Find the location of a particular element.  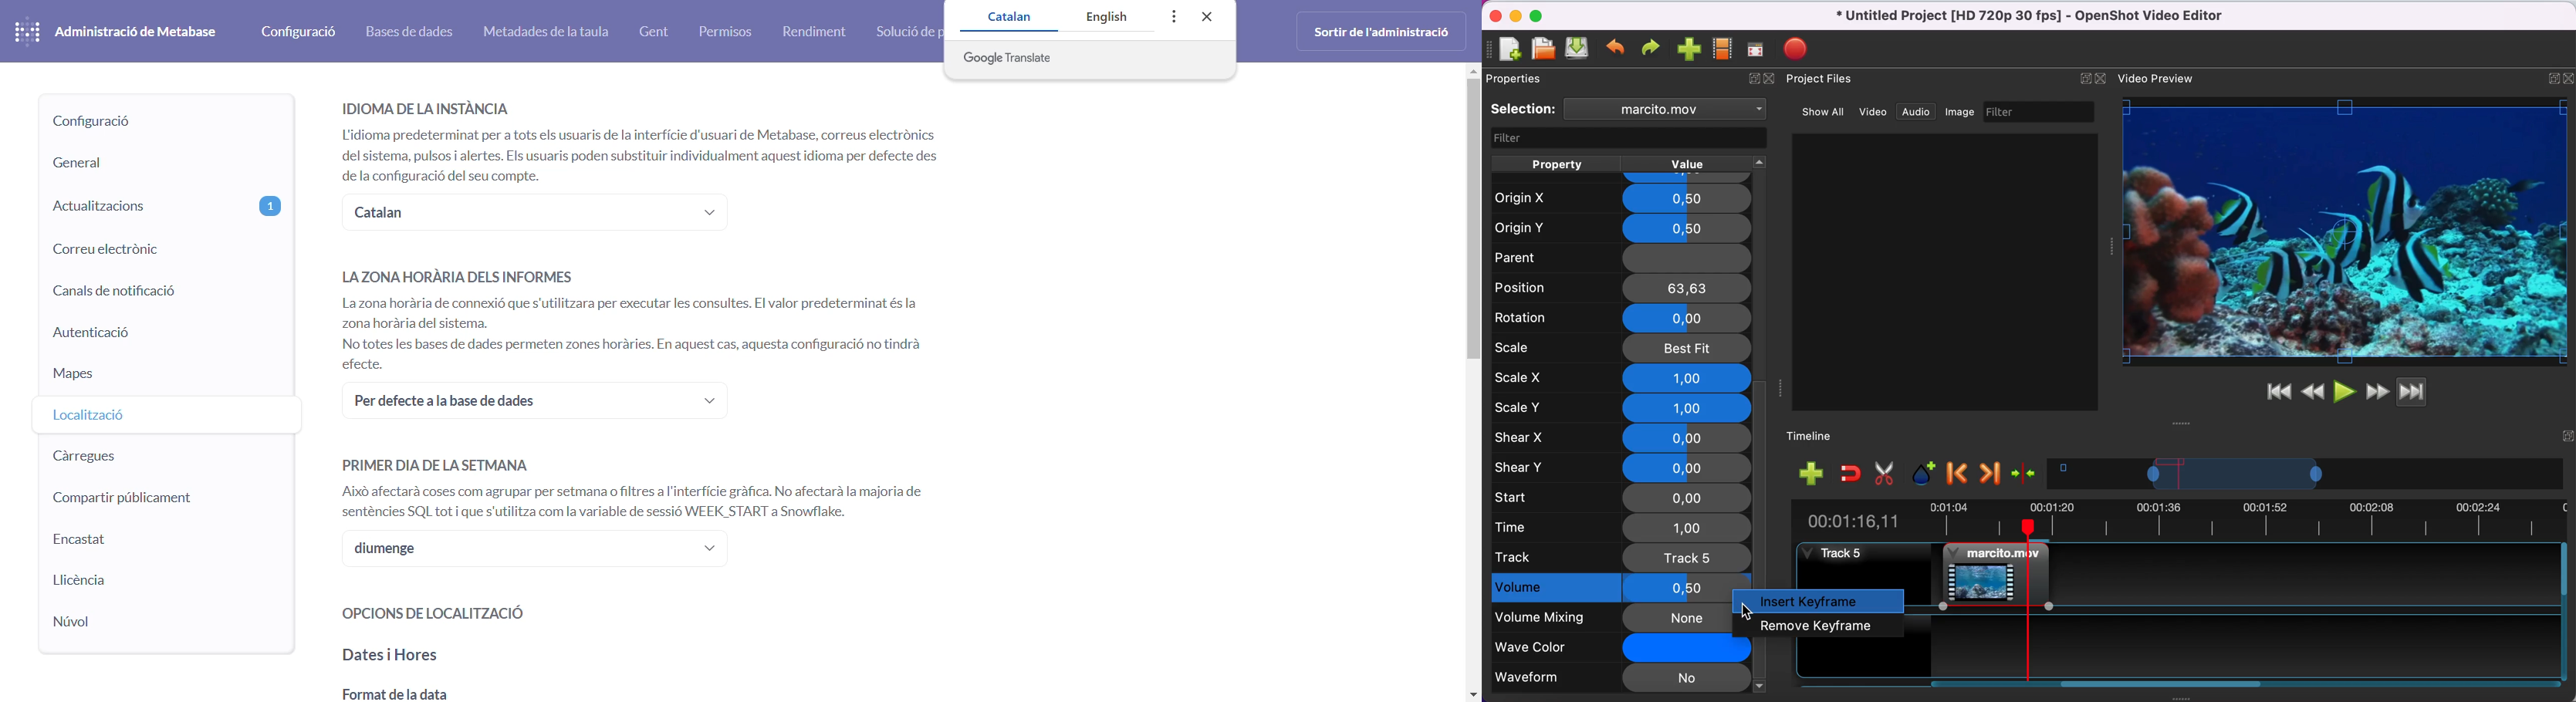

property is located at coordinates (1557, 163).